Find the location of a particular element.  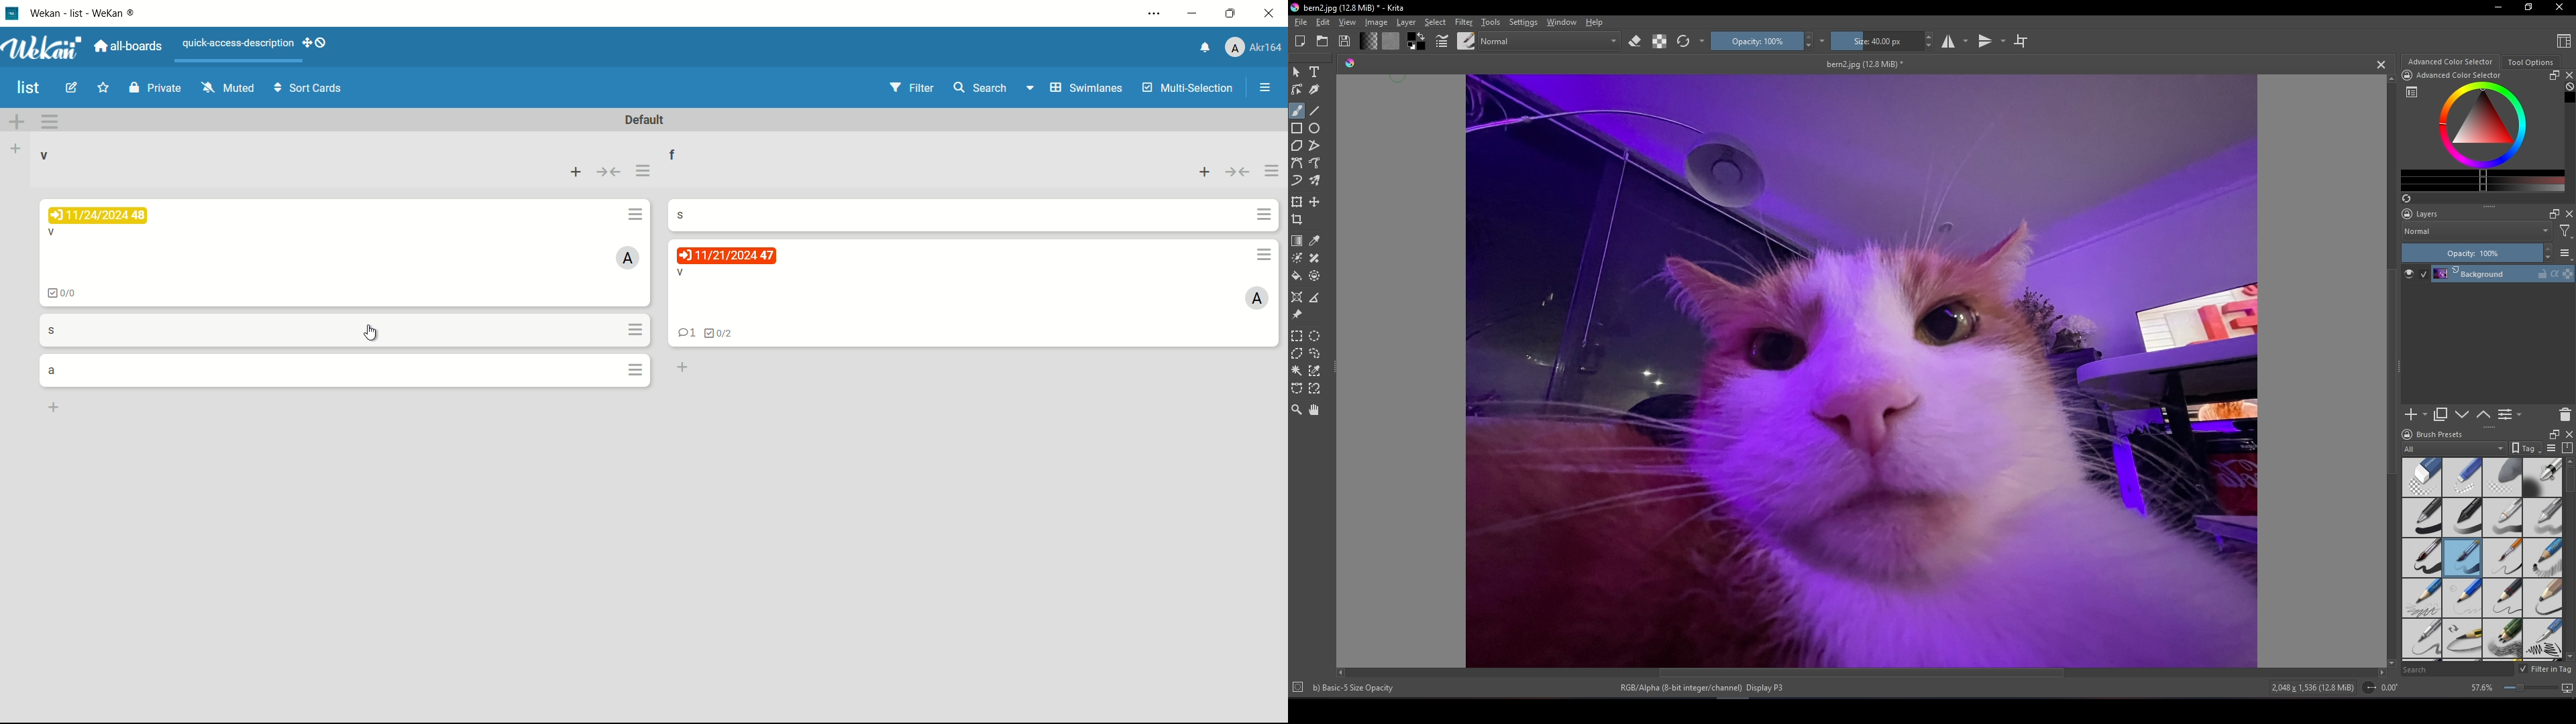

list actions is located at coordinates (642, 172).